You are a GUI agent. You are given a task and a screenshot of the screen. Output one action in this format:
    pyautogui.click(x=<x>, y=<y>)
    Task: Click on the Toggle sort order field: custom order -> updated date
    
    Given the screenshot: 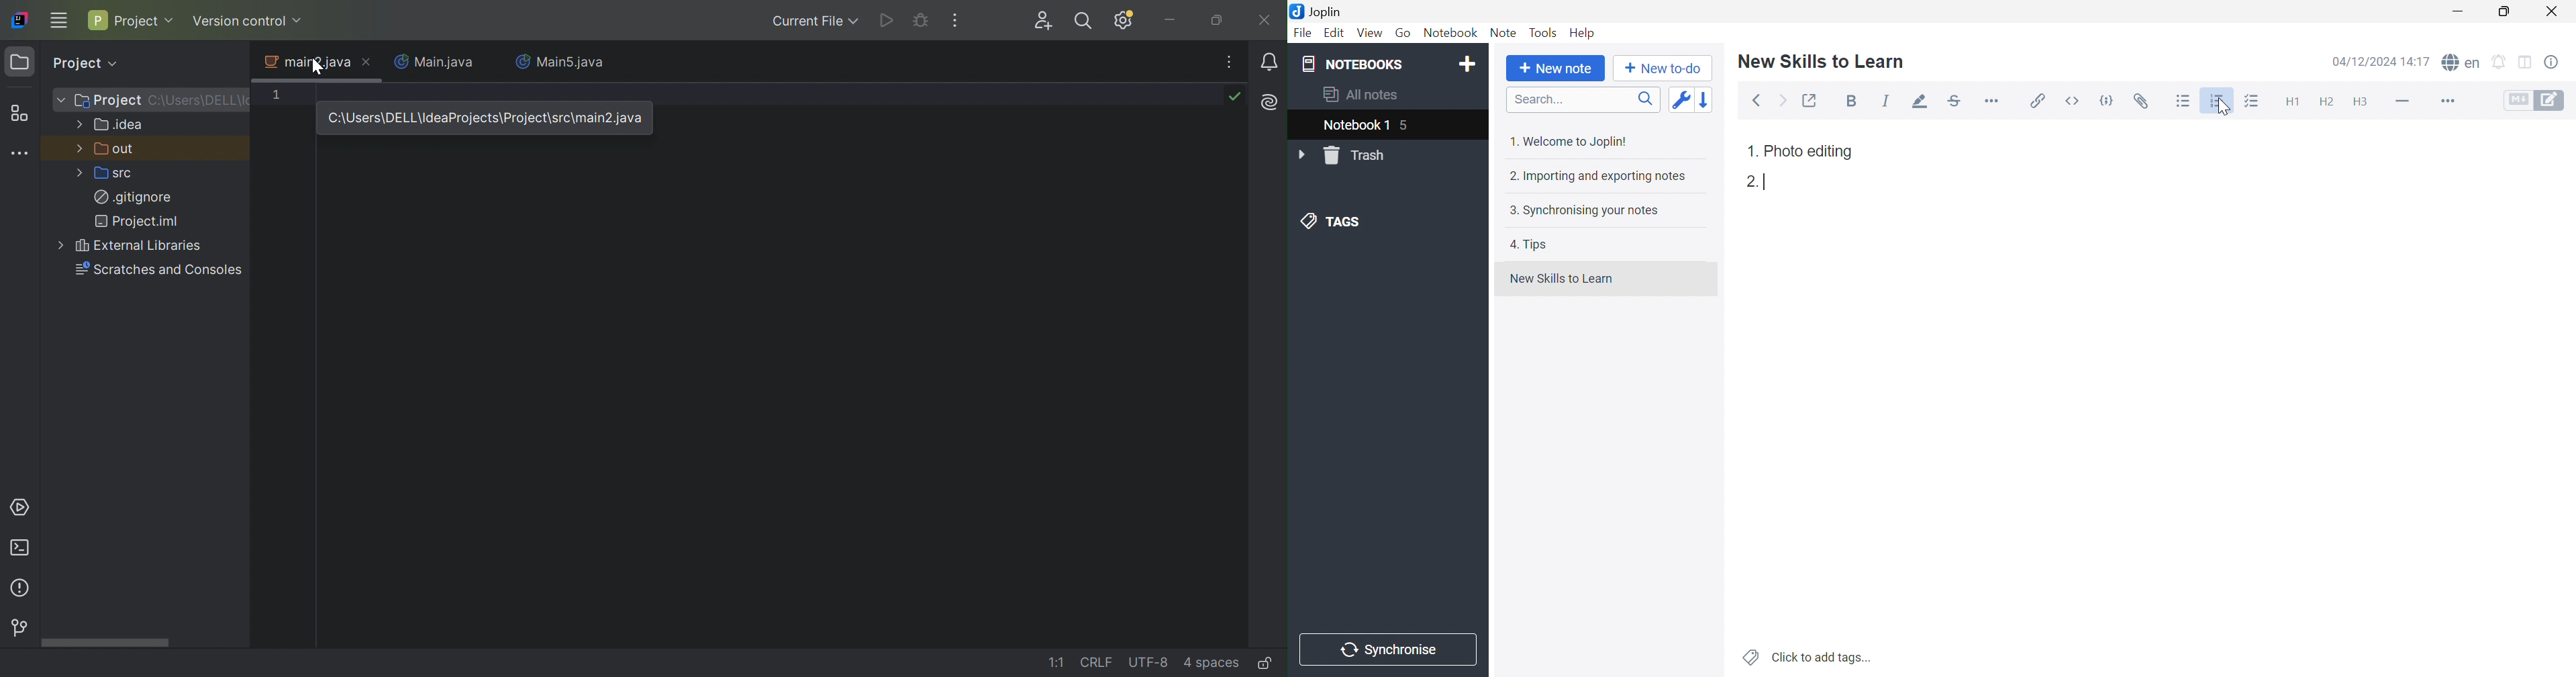 What is the action you would take?
    pyautogui.click(x=1680, y=99)
    